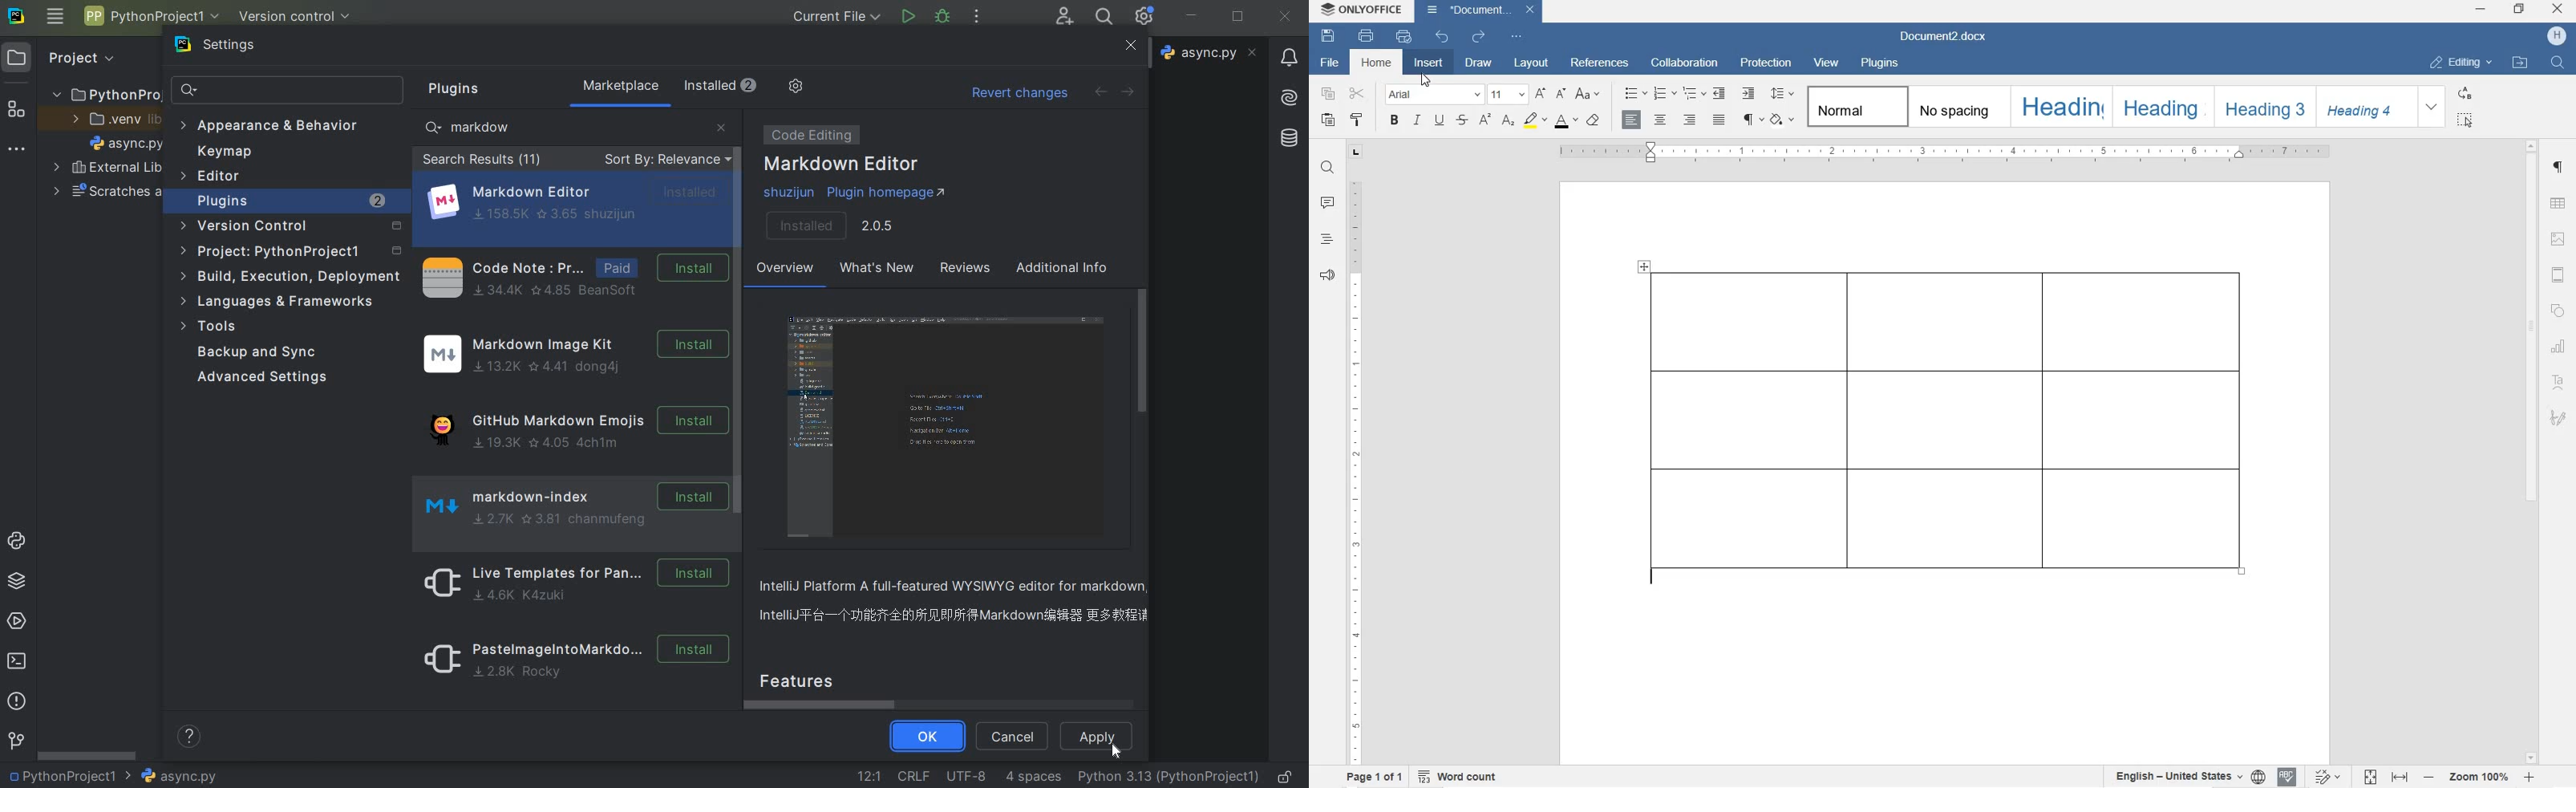 The height and width of the screenshot is (812, 2576). What do you see at coordinates (1328, 169) in the screenshot?
I see `find` at bounding box center [1328, 169].